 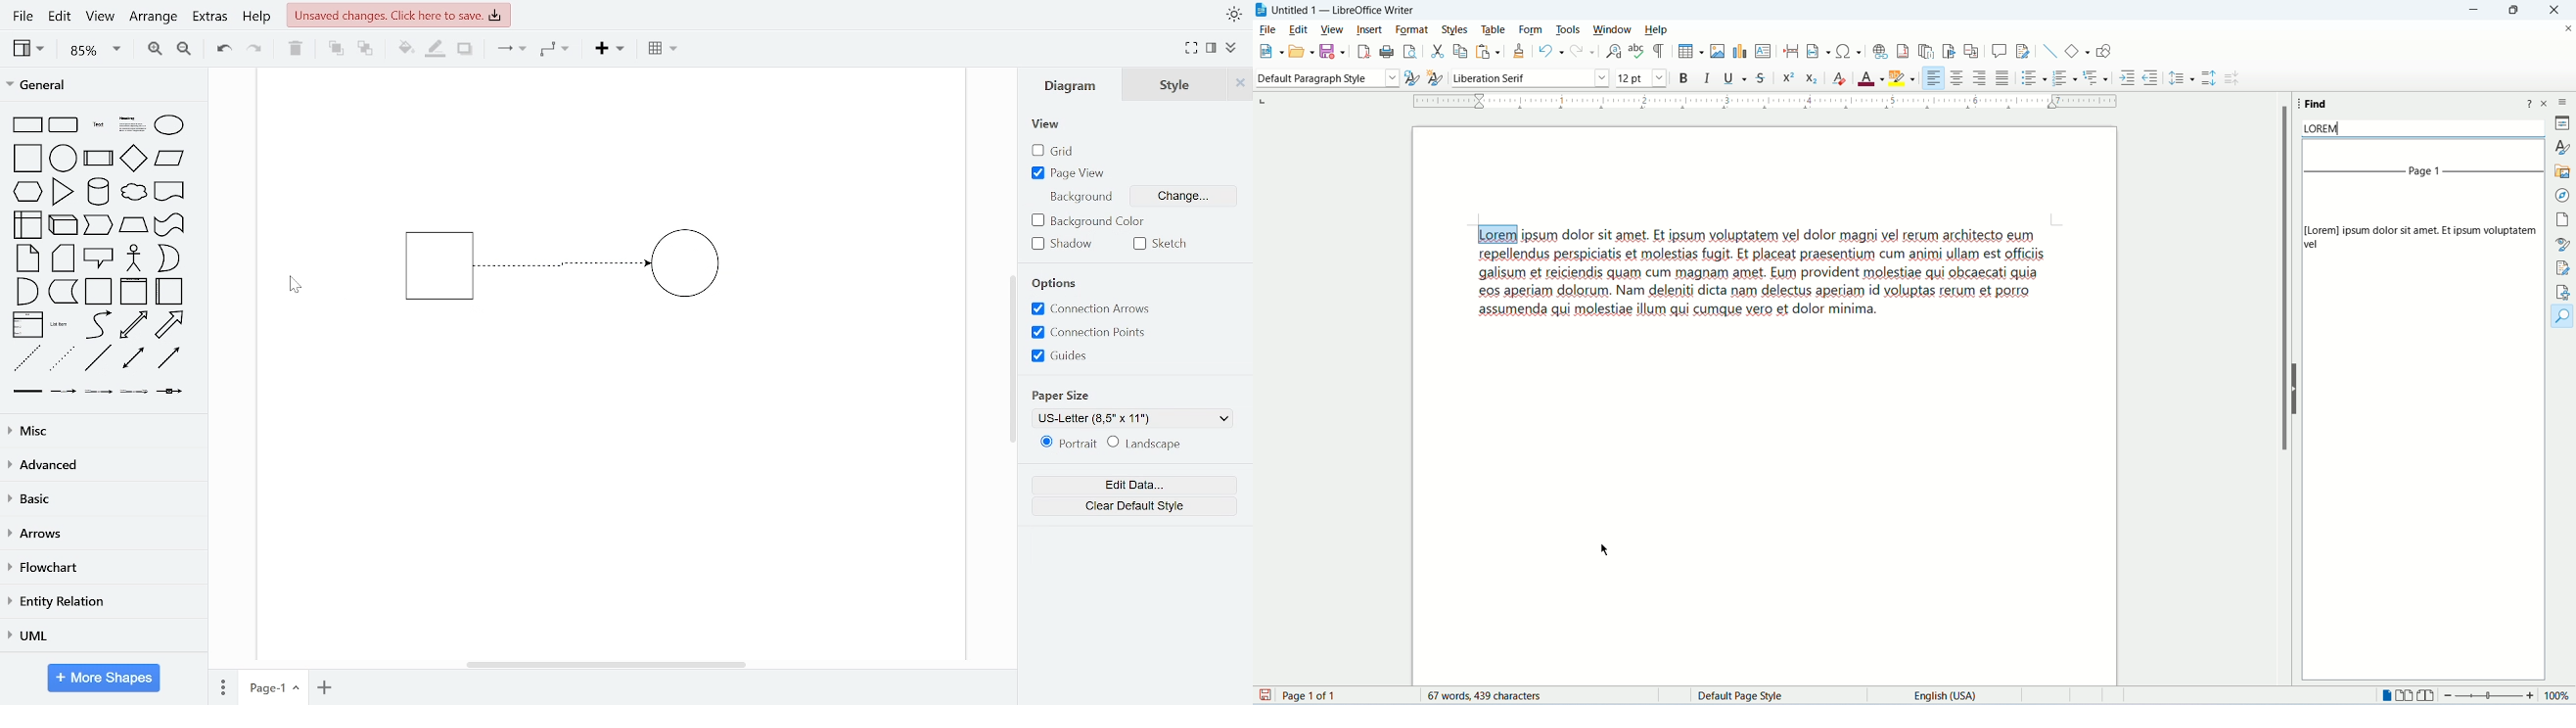 I want to click on UML, so click(x=99, y=636).